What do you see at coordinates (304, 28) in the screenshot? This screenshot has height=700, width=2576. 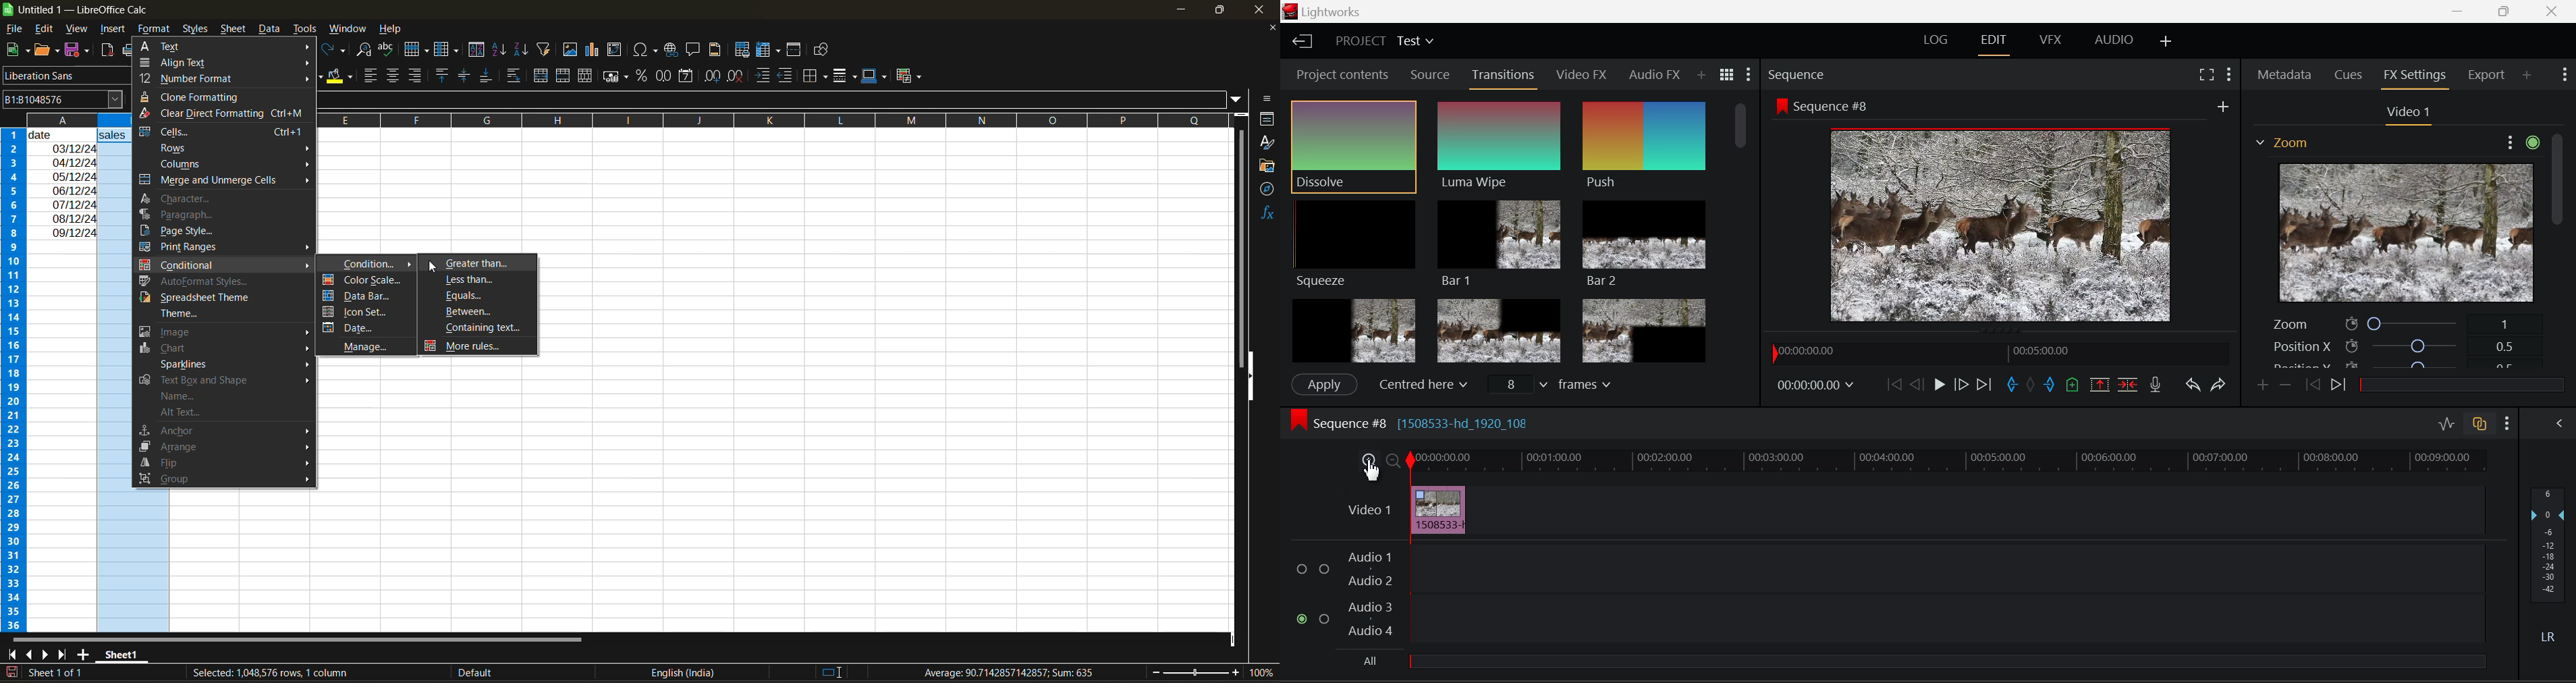 I see `tools` at bounding box center [304, 28].